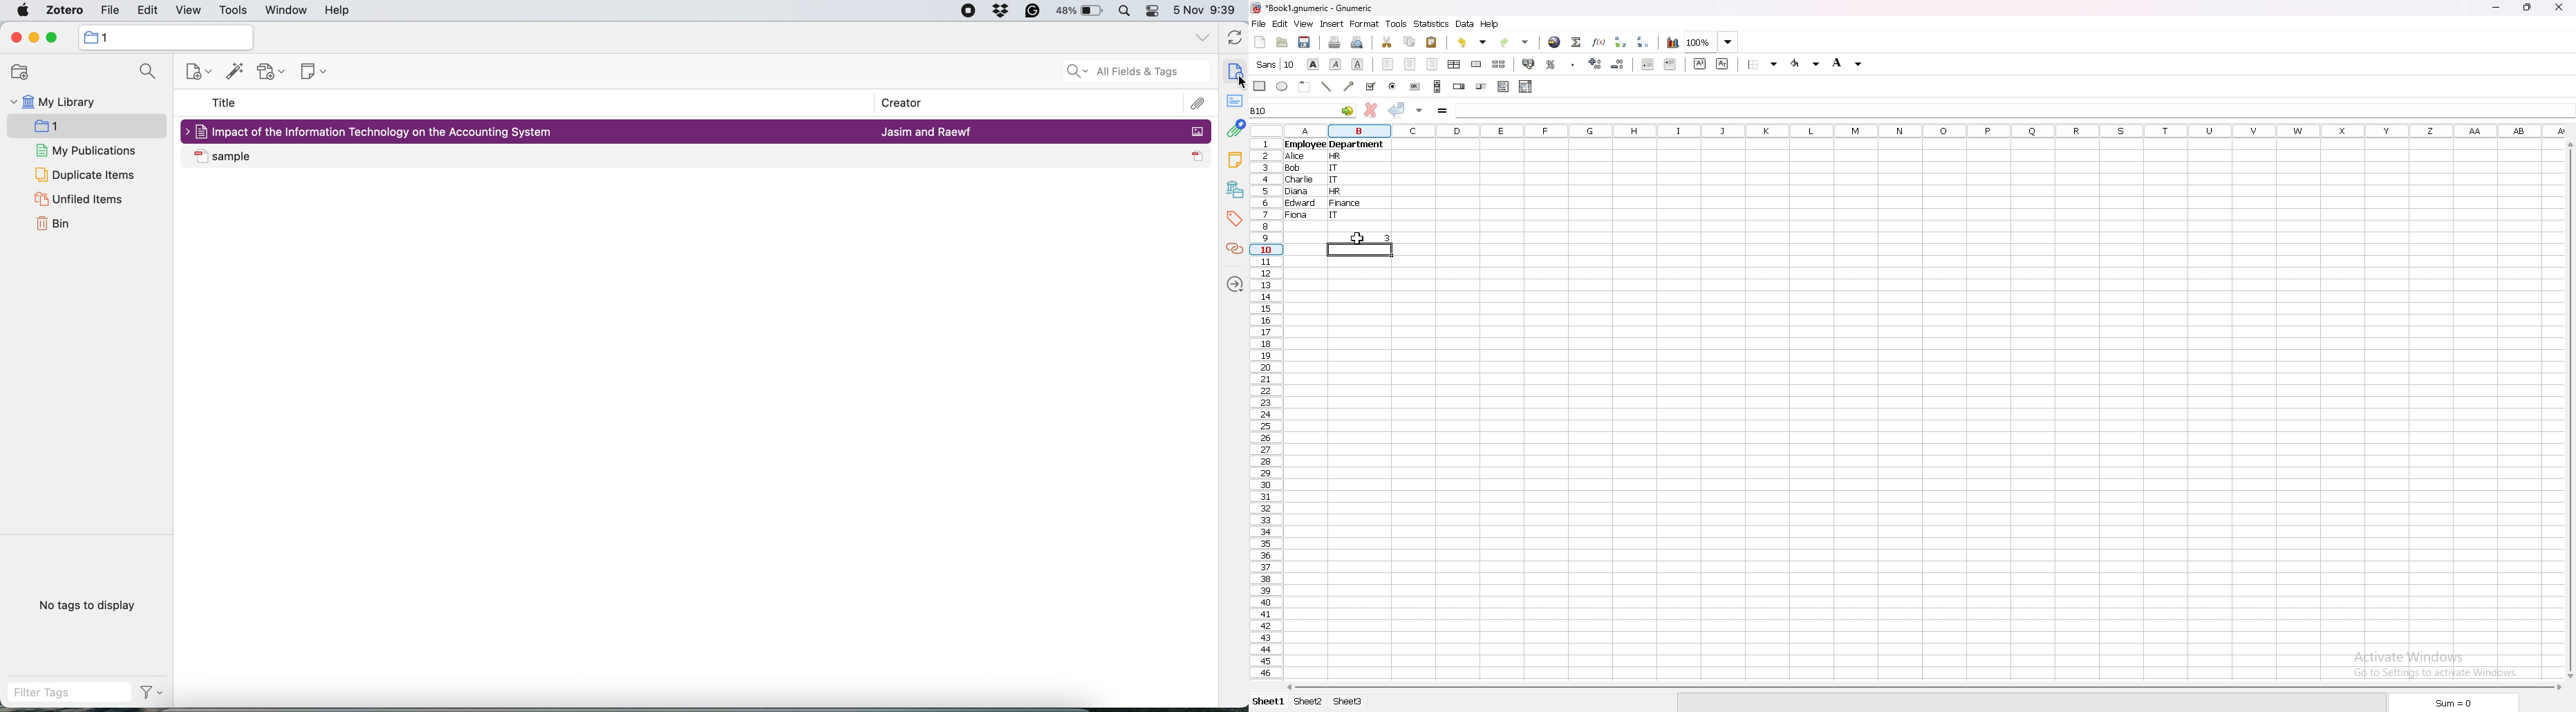  What do you see at coordinates (1234, 218) in the screenshot?
I see `tags` at bounding box center [1234, 218].